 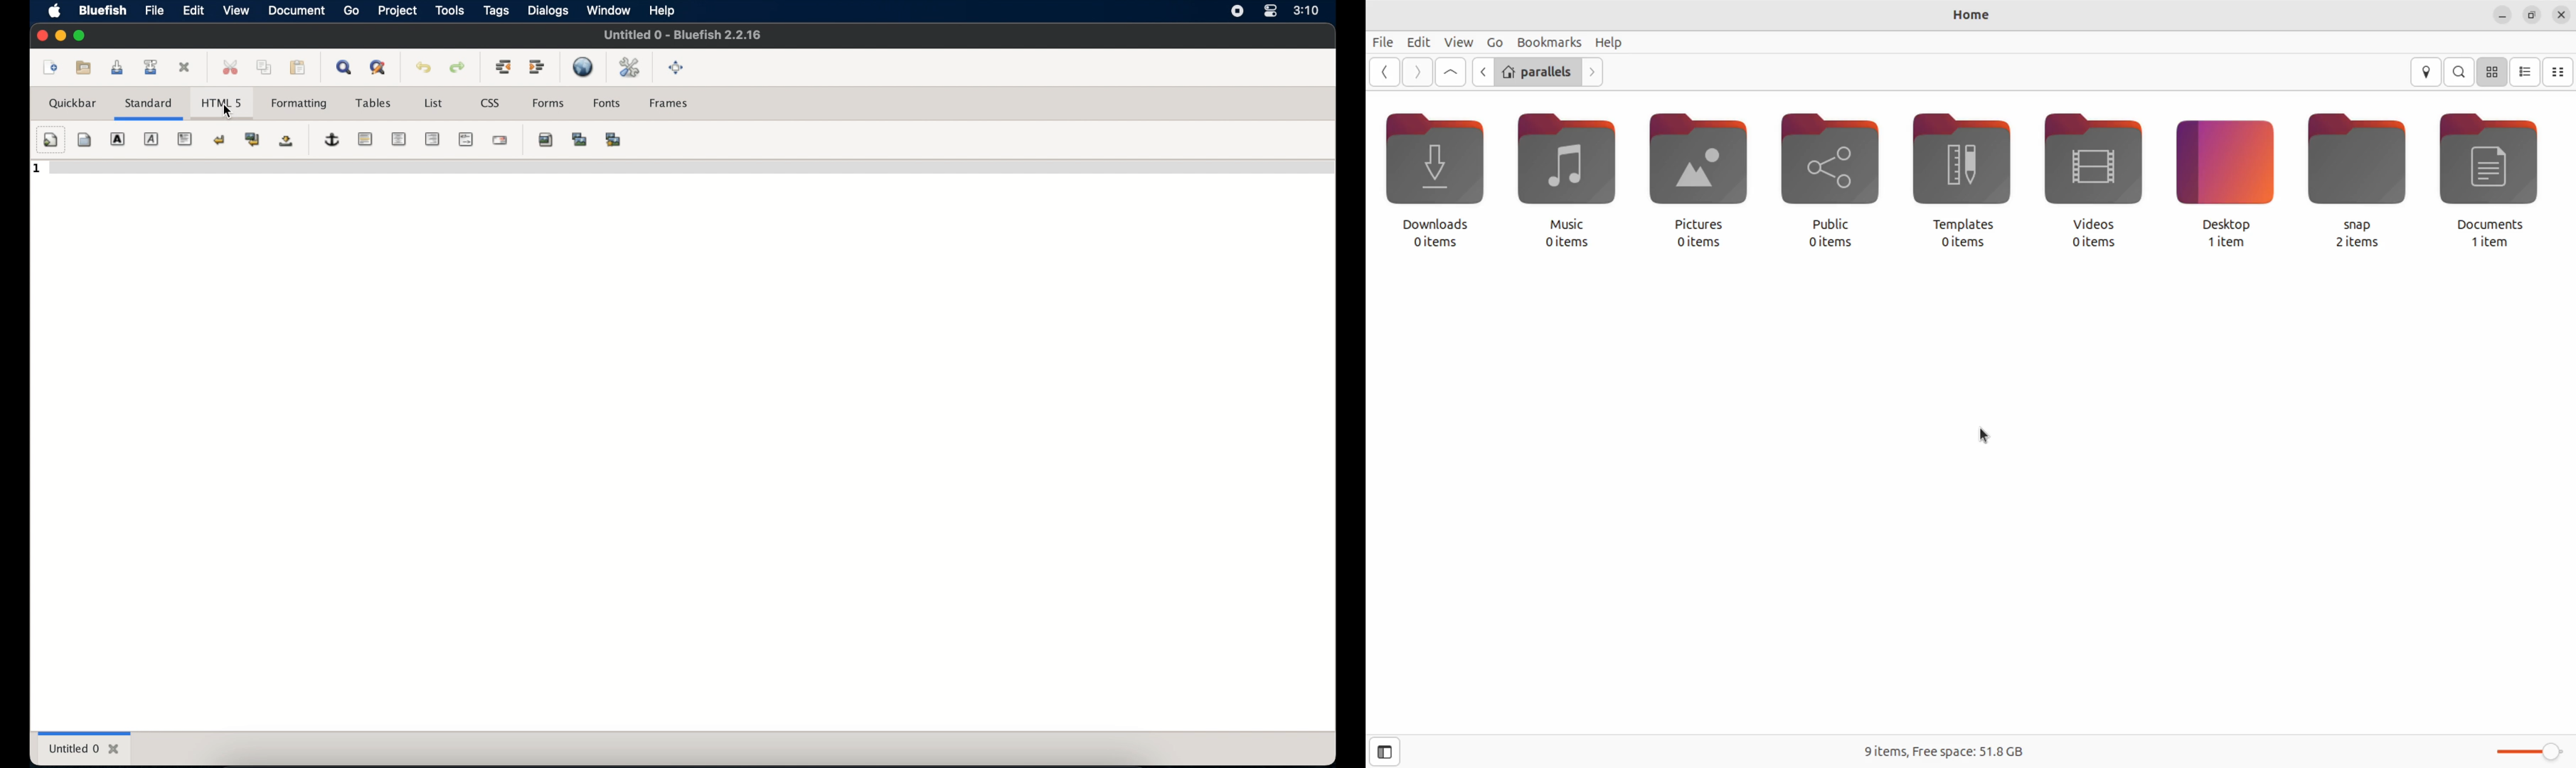 What do you see at coordinates (252, 139) in the screenshot?
I see `break and clear` at bounding box center [252, 139].